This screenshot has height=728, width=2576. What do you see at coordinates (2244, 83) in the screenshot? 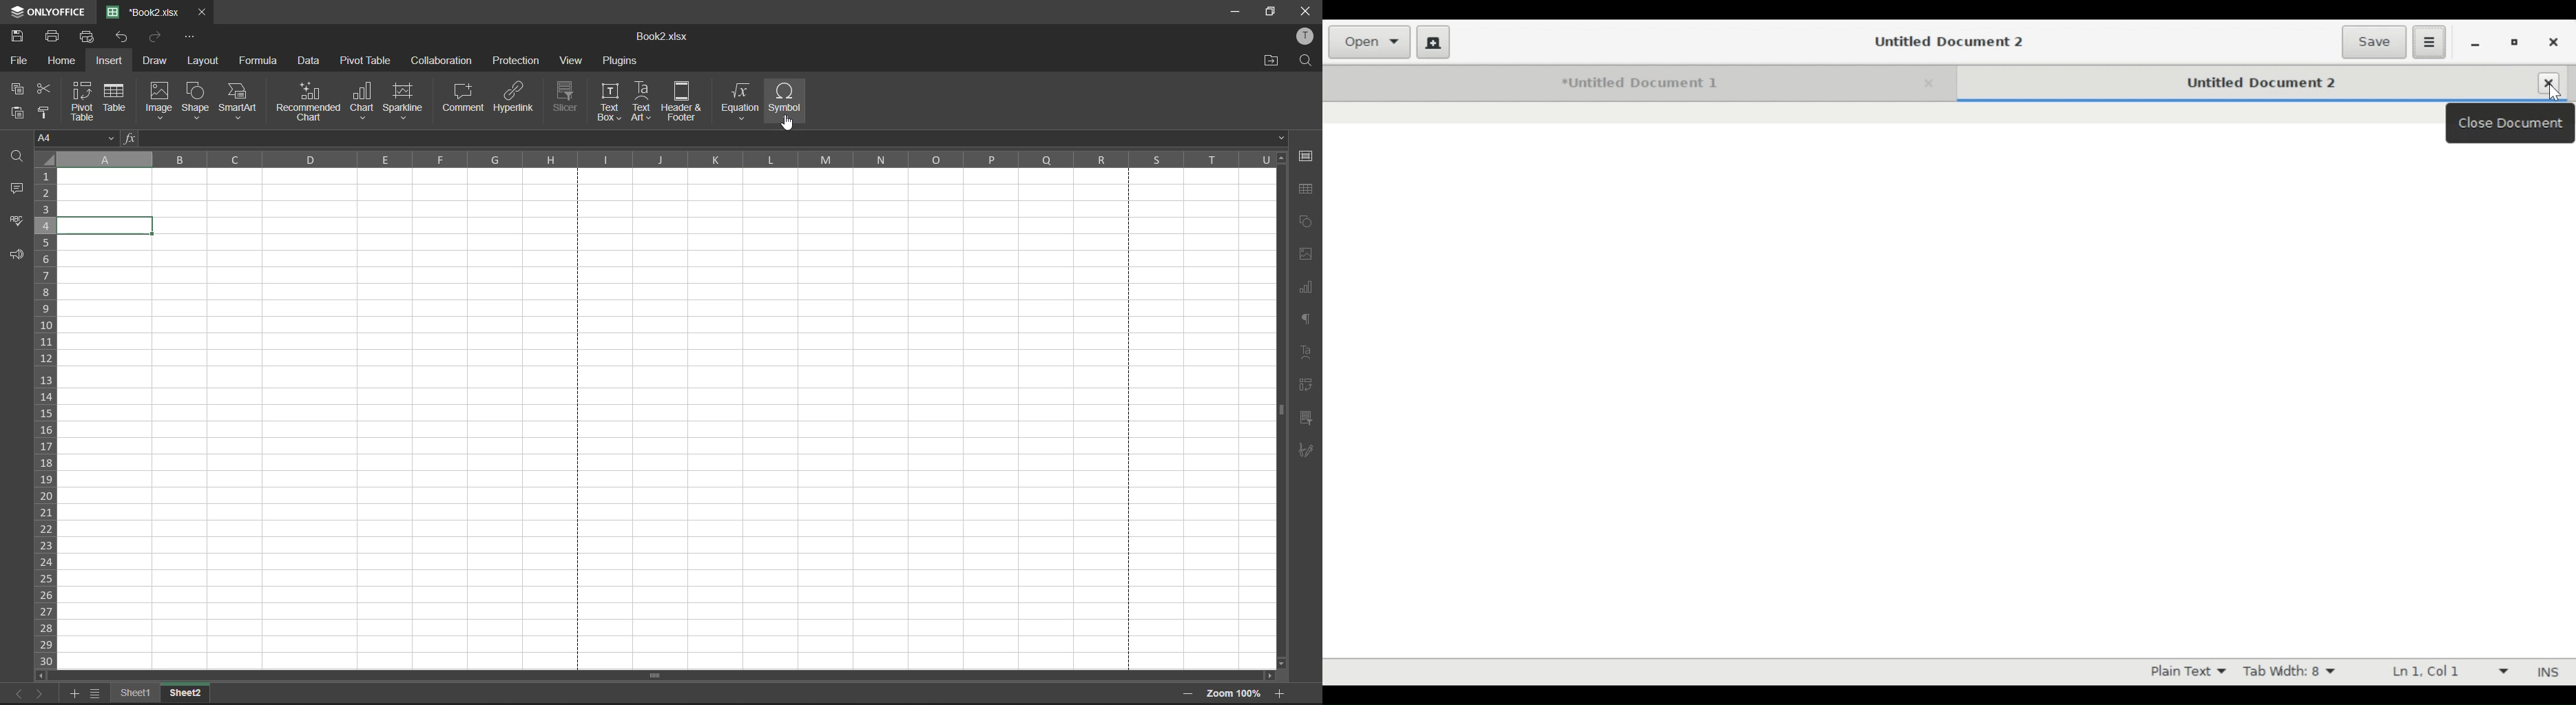
I see `Untitled Document Tab` at bounding box center [2244, 83].